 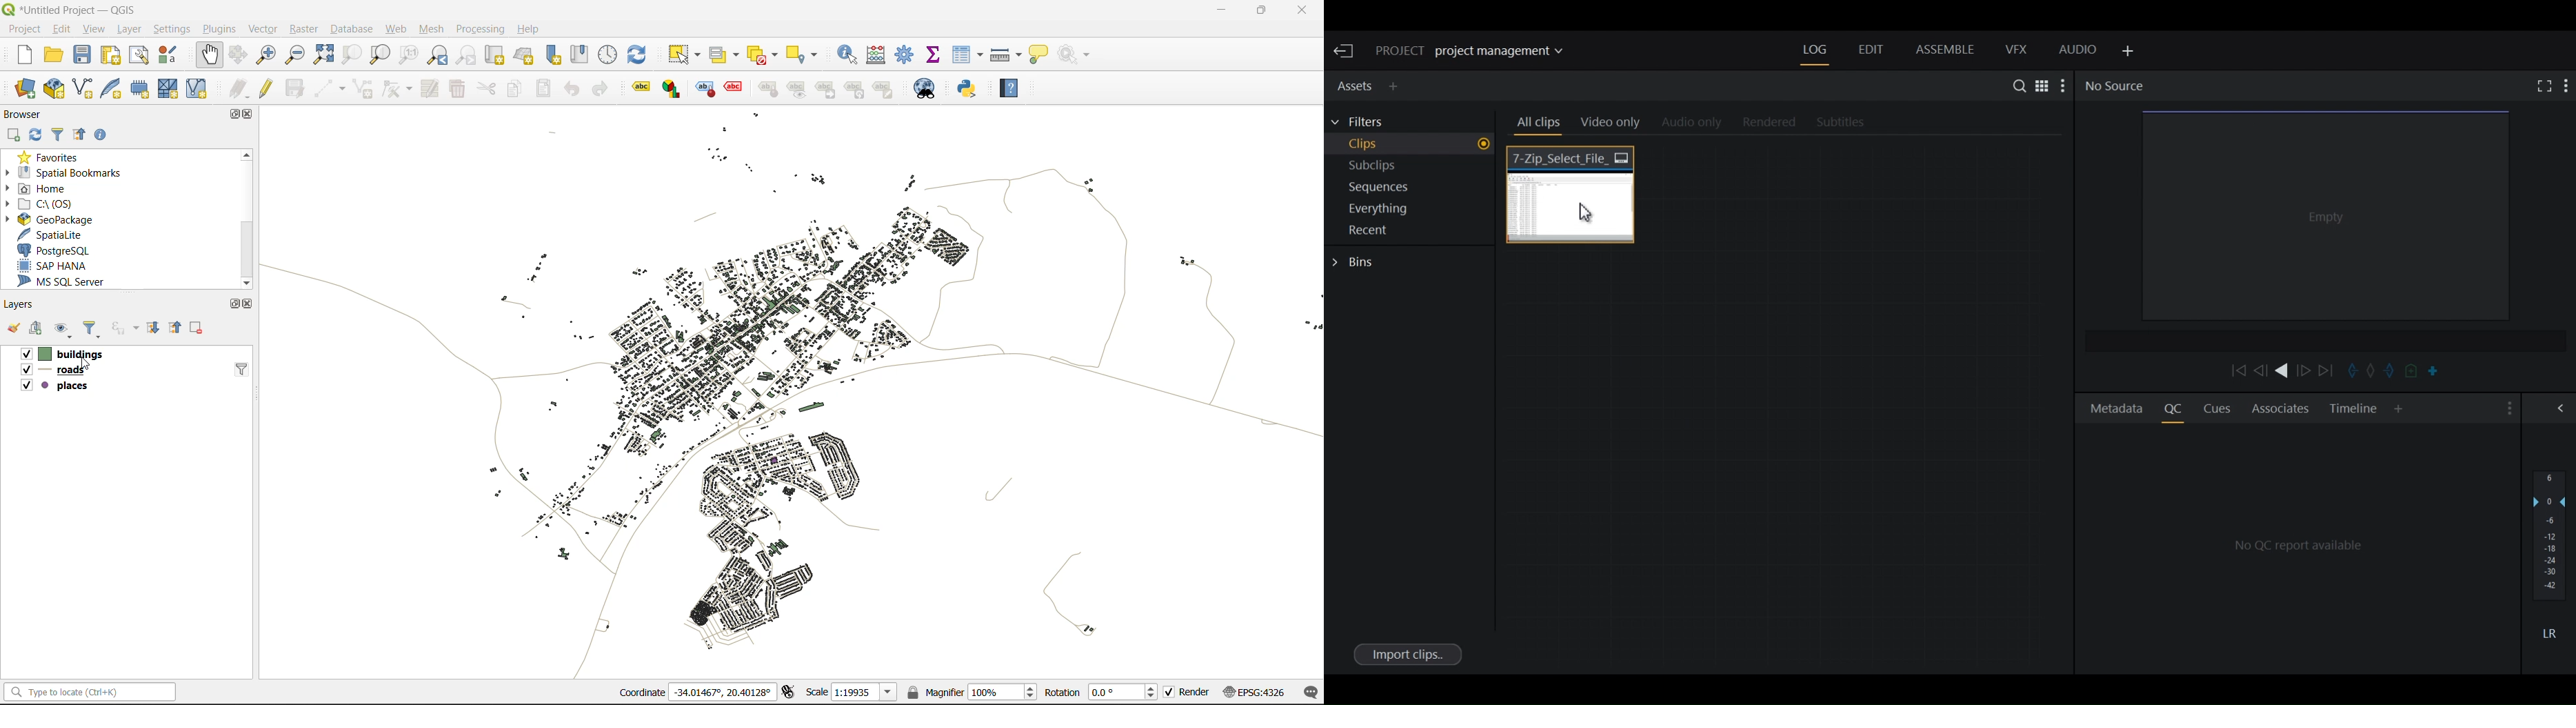 What do you see at coordinates (195, 89) in the screenshot?
I see `new virtual layer` at bounding box center [195, 89].